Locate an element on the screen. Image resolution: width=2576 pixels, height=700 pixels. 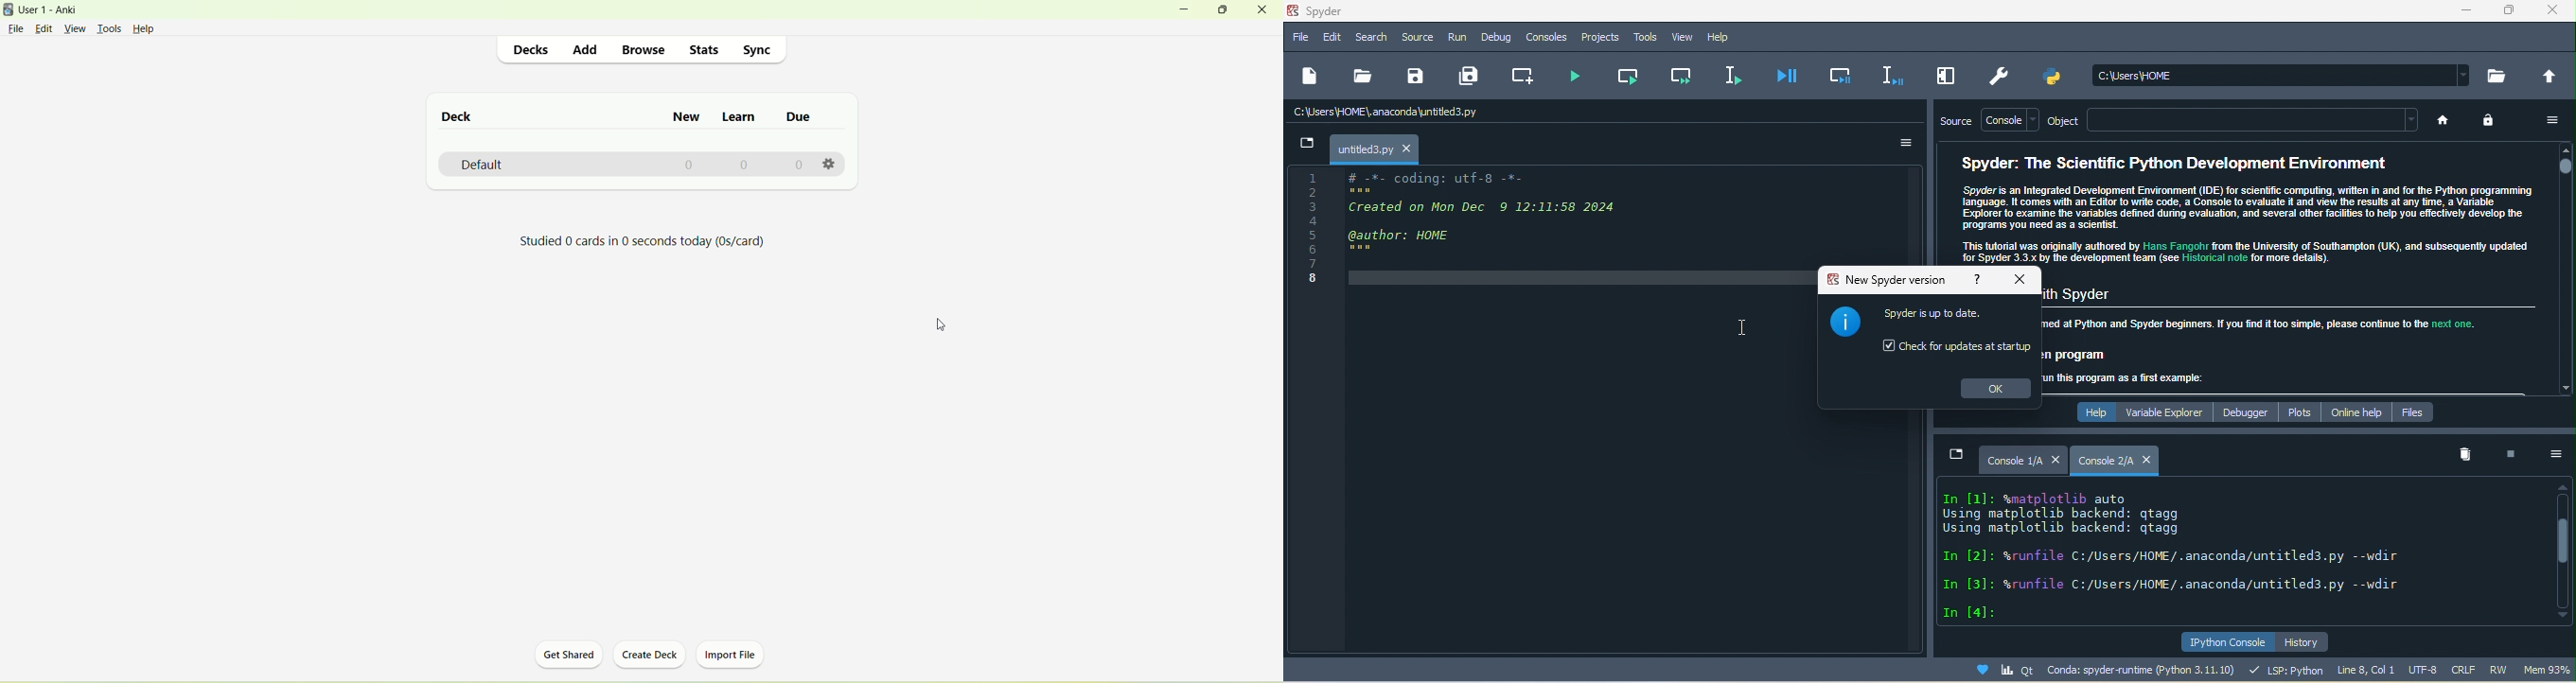
get shared is located at coordinates (563, 655).